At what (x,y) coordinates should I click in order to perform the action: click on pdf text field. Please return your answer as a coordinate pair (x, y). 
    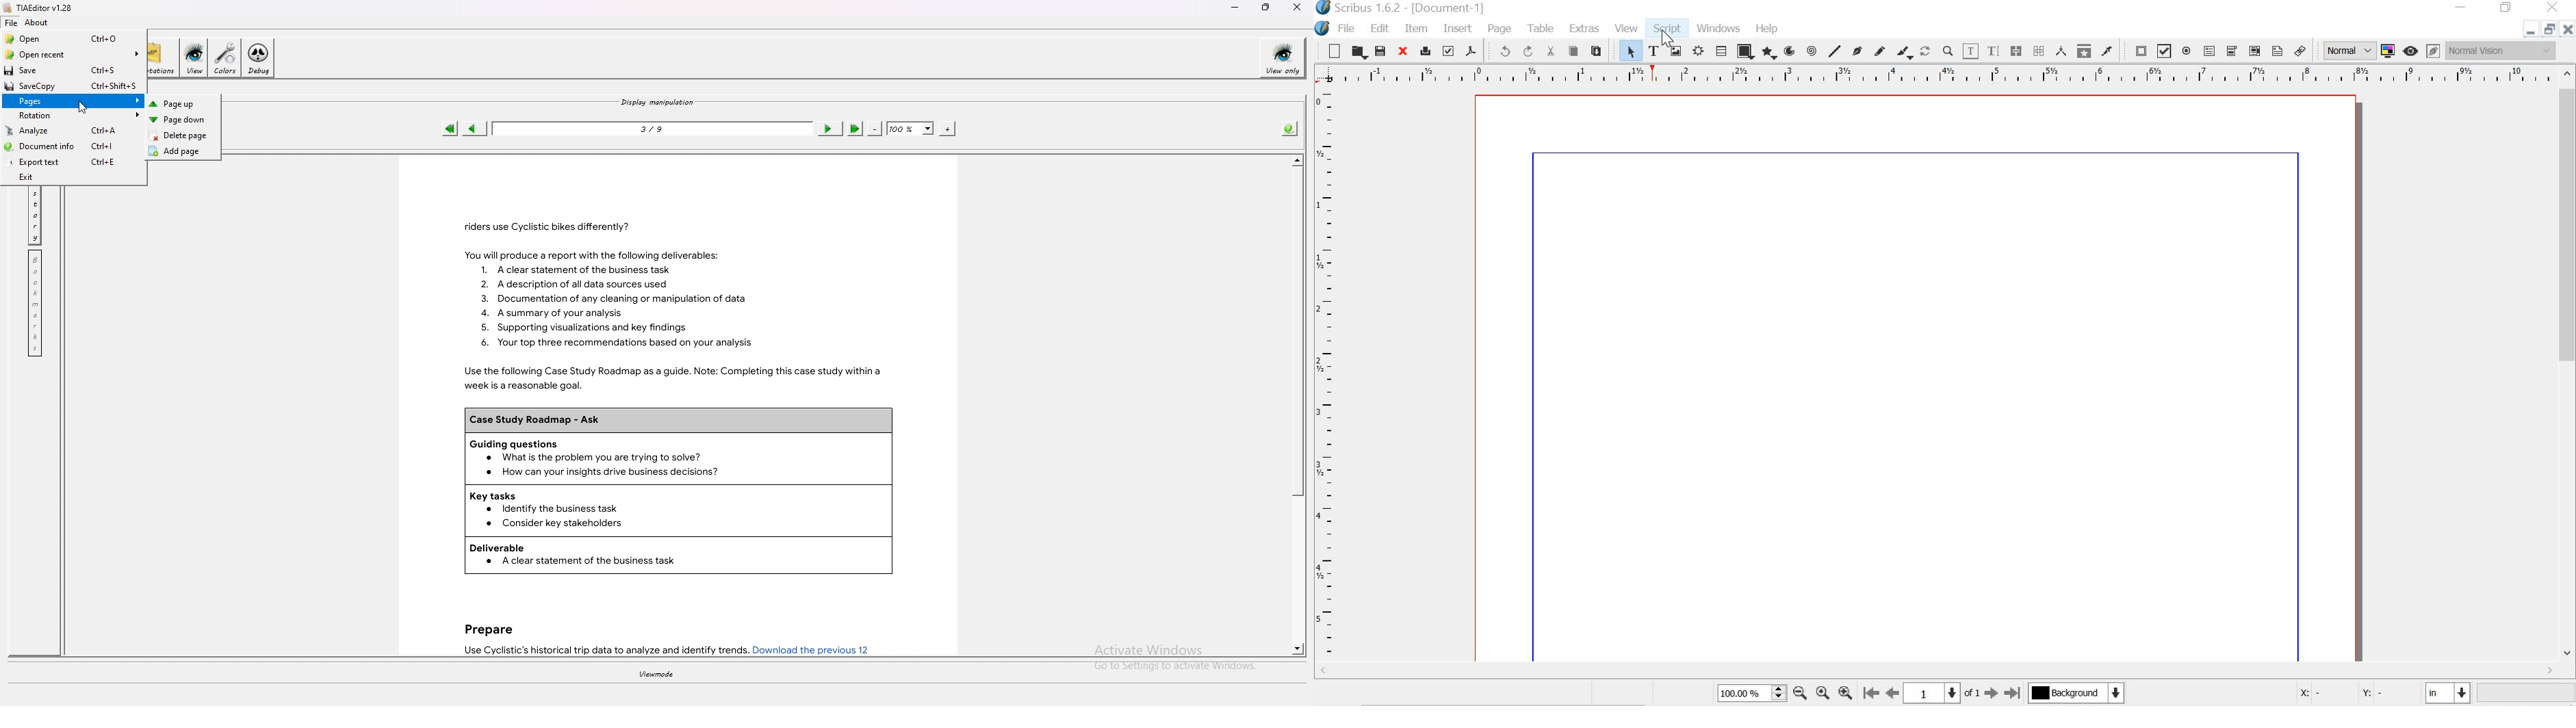
    Looking at the image, I should click on (2210, 52).